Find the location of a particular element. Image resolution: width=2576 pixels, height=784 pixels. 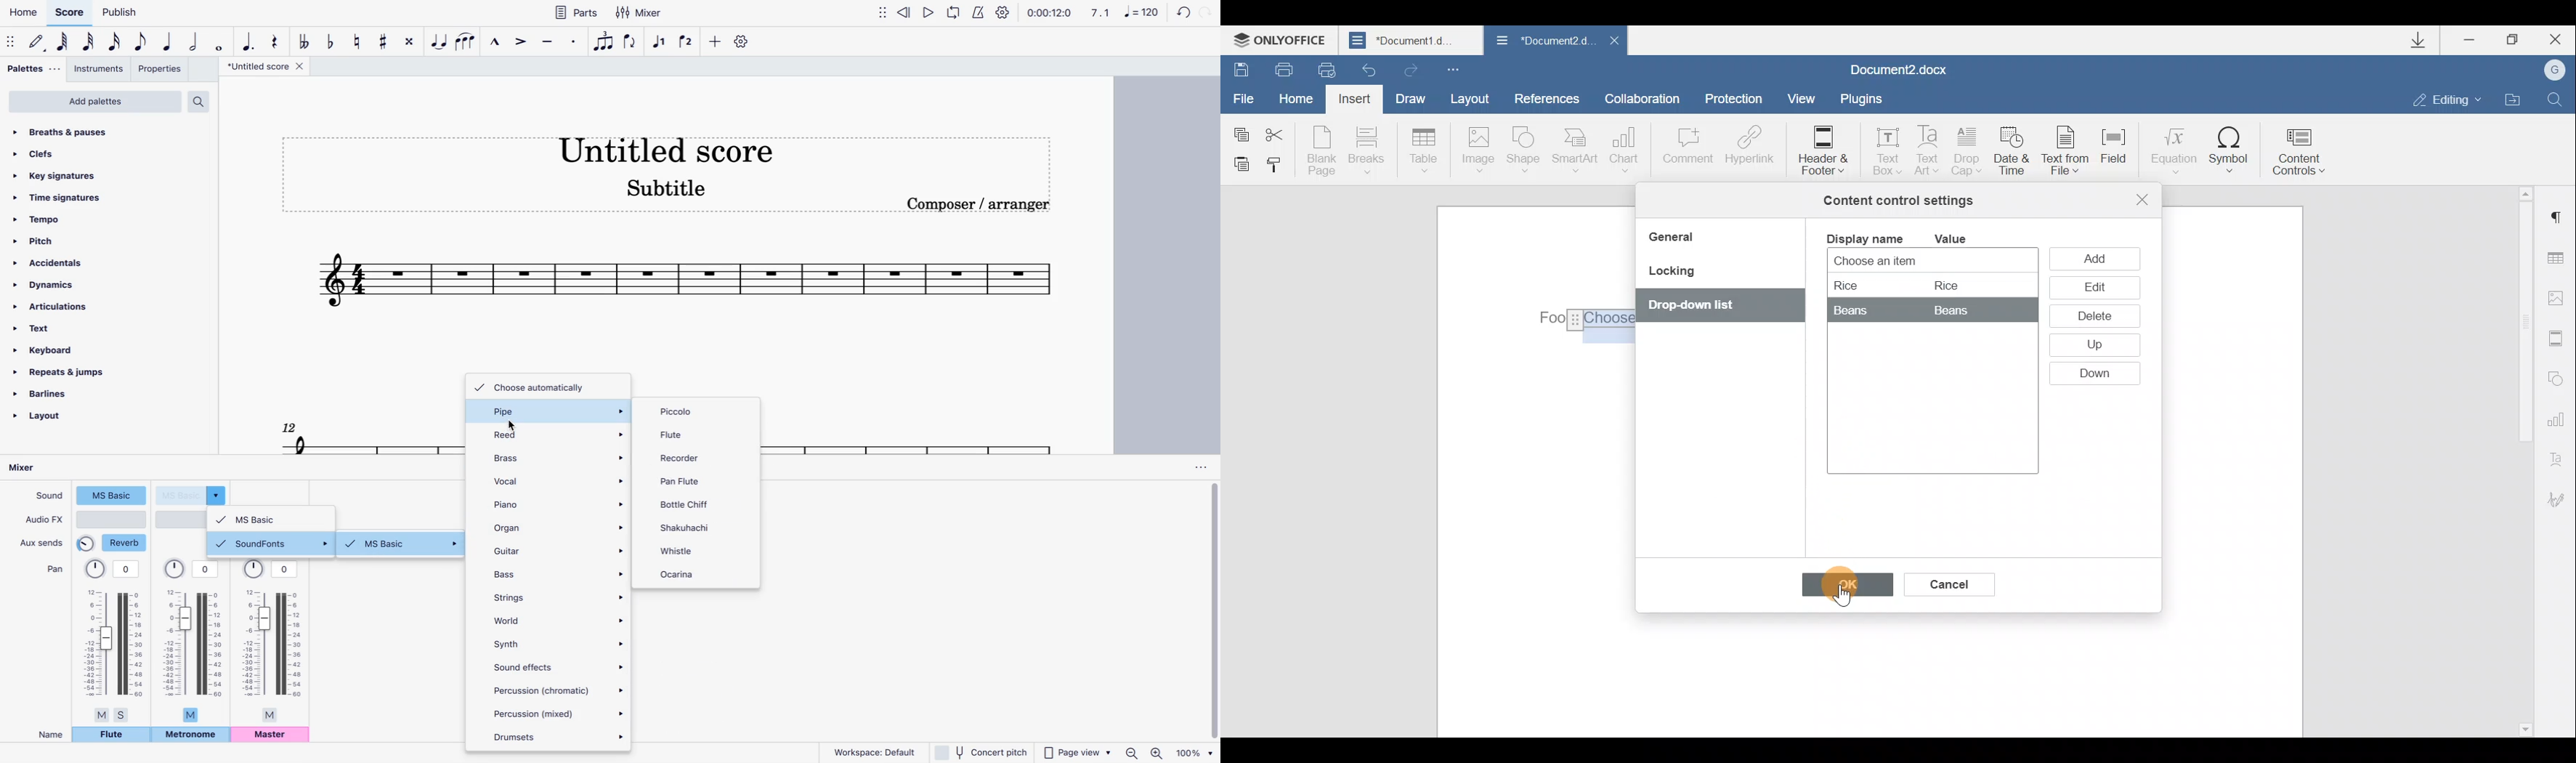

master is located at coordinates (273, 737).